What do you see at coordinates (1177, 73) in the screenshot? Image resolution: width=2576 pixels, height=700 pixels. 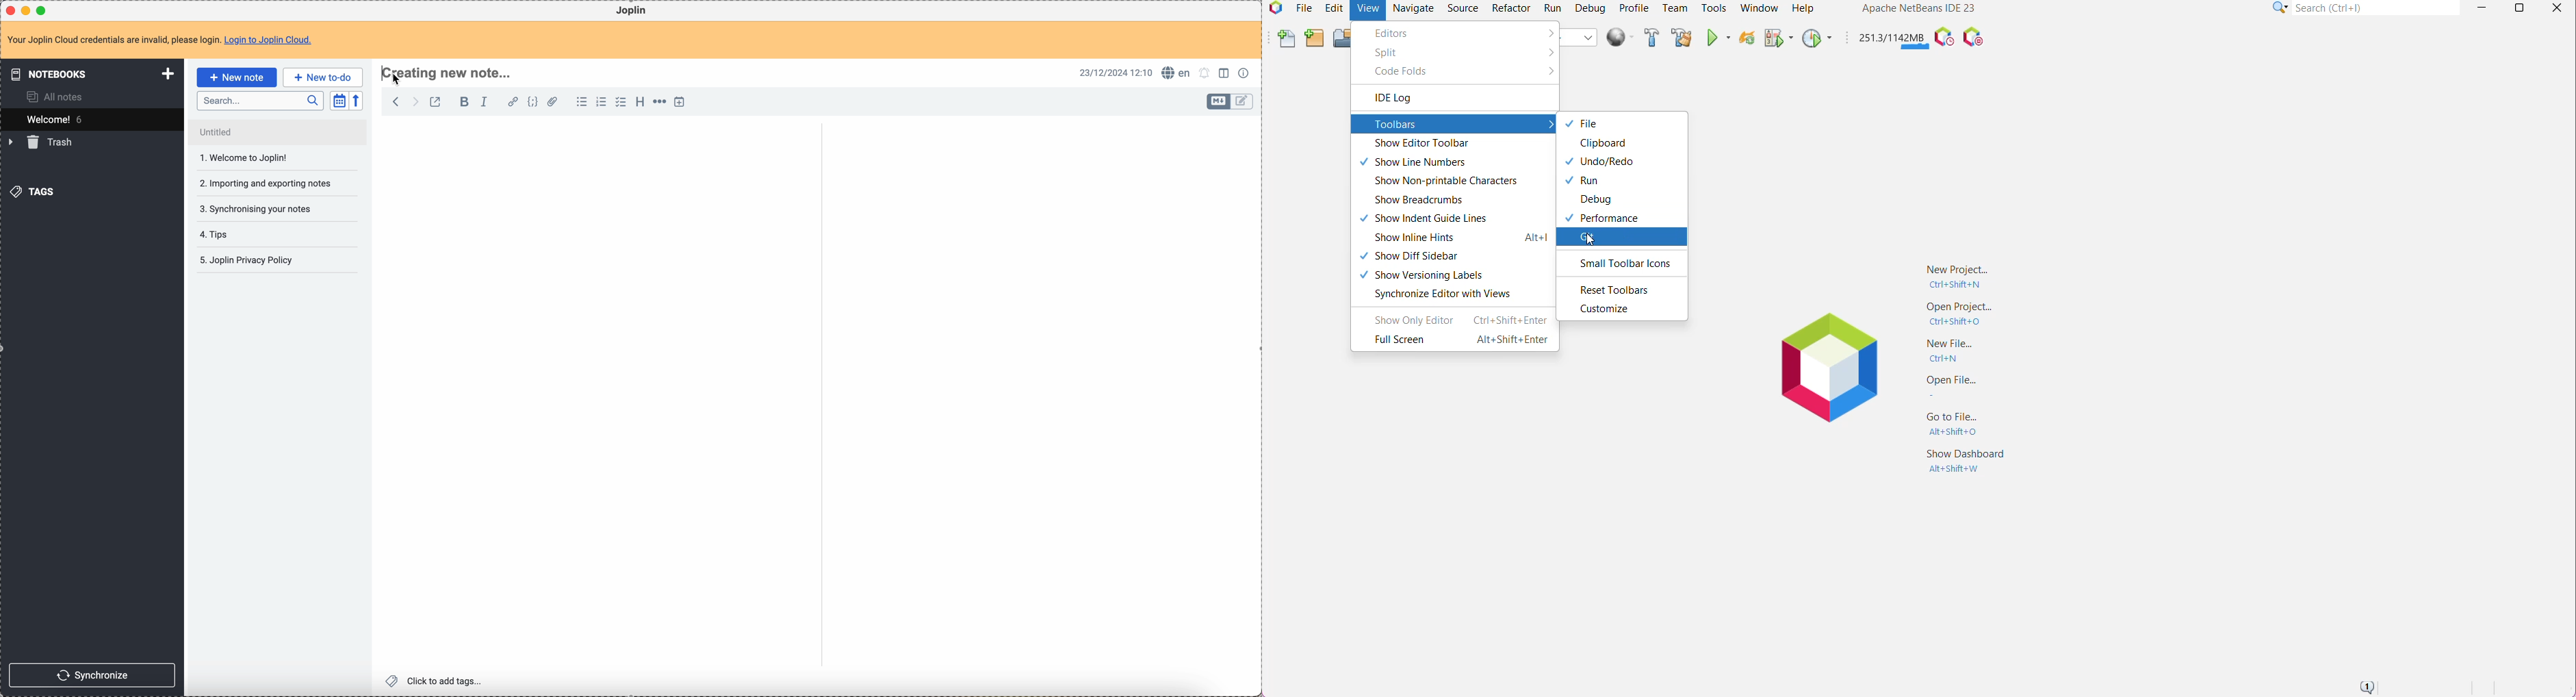 I see `spell checker` at bounding box center [1177, 73].